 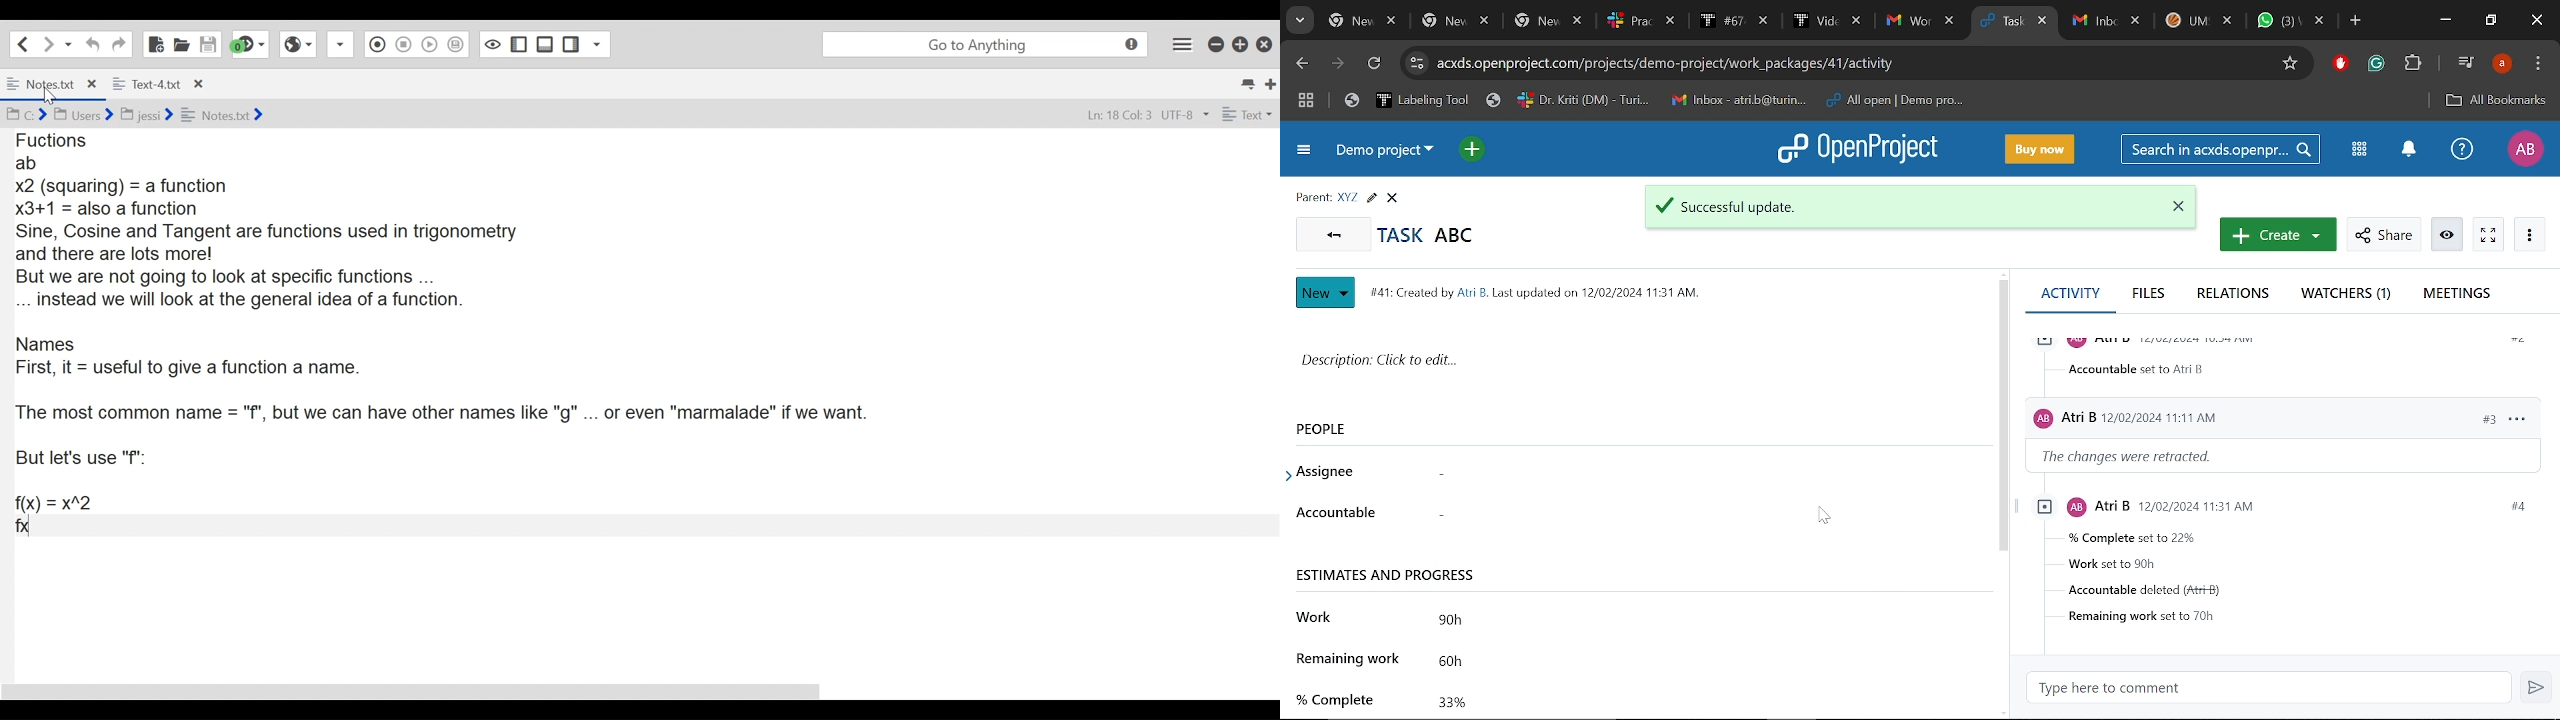 I want to click on Type here to comment, so click(x=2275, y=688).